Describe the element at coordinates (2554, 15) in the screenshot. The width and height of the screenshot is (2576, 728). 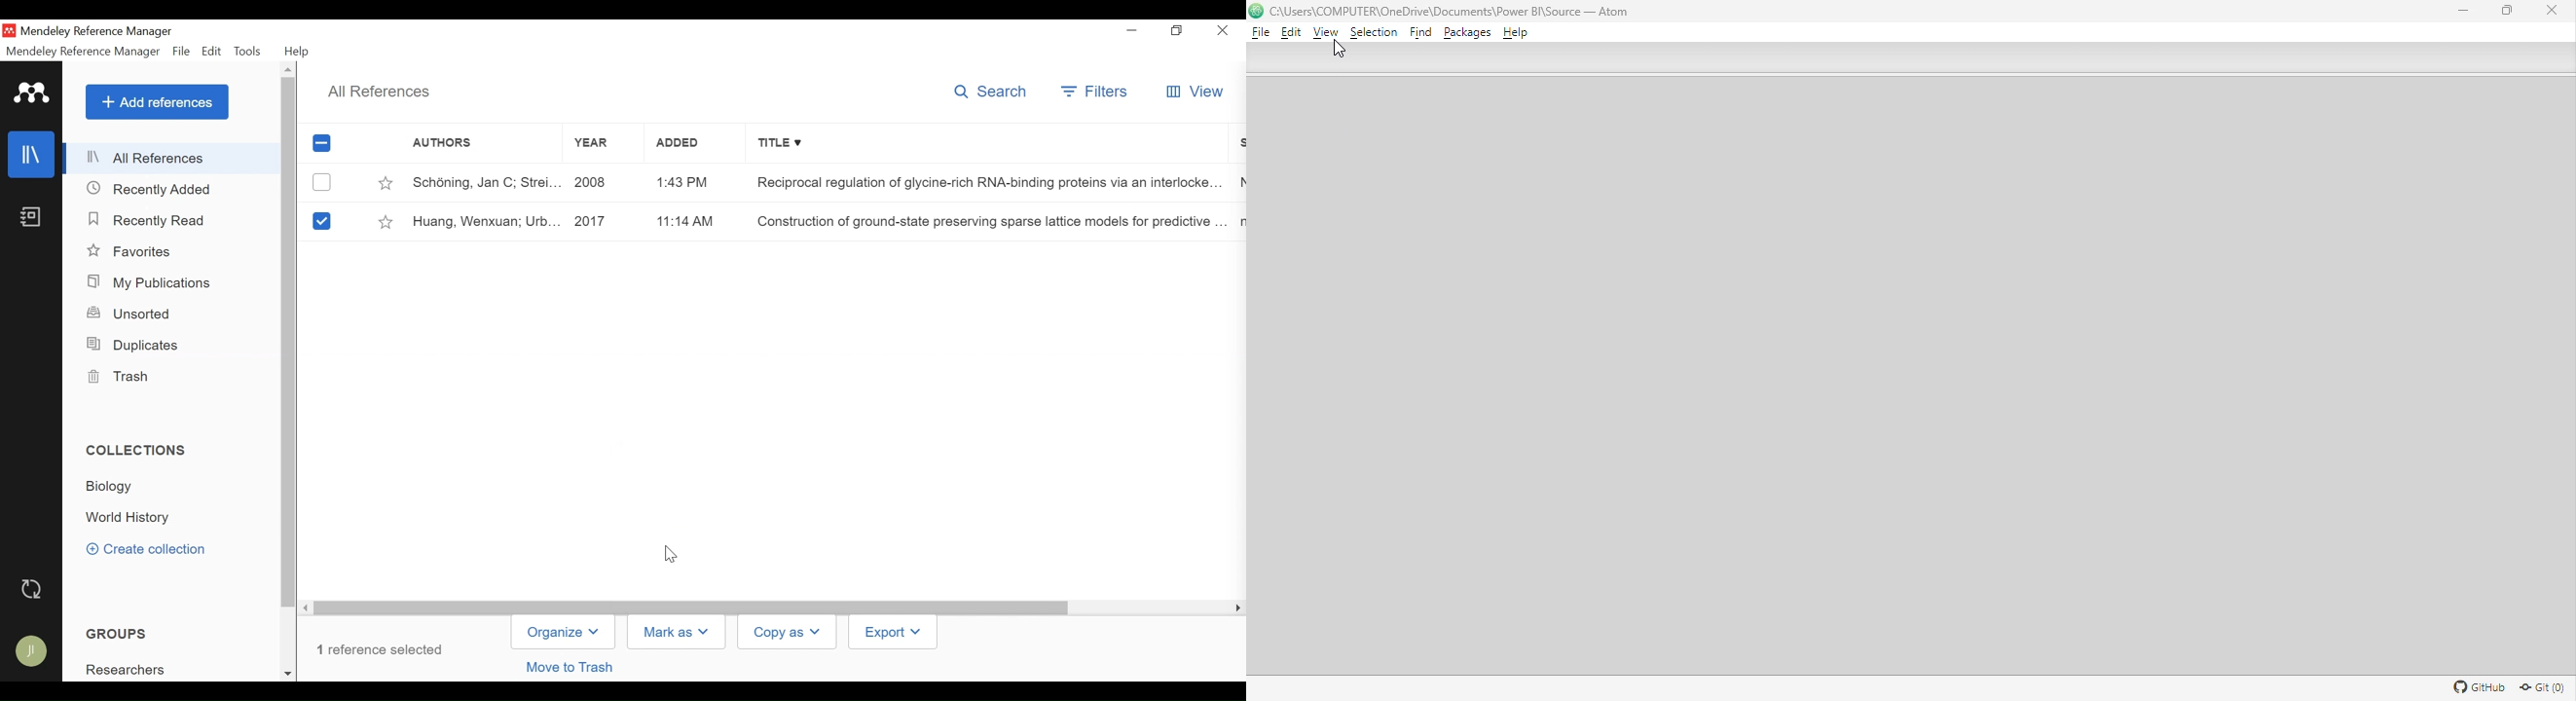
I see `Close` at that location.